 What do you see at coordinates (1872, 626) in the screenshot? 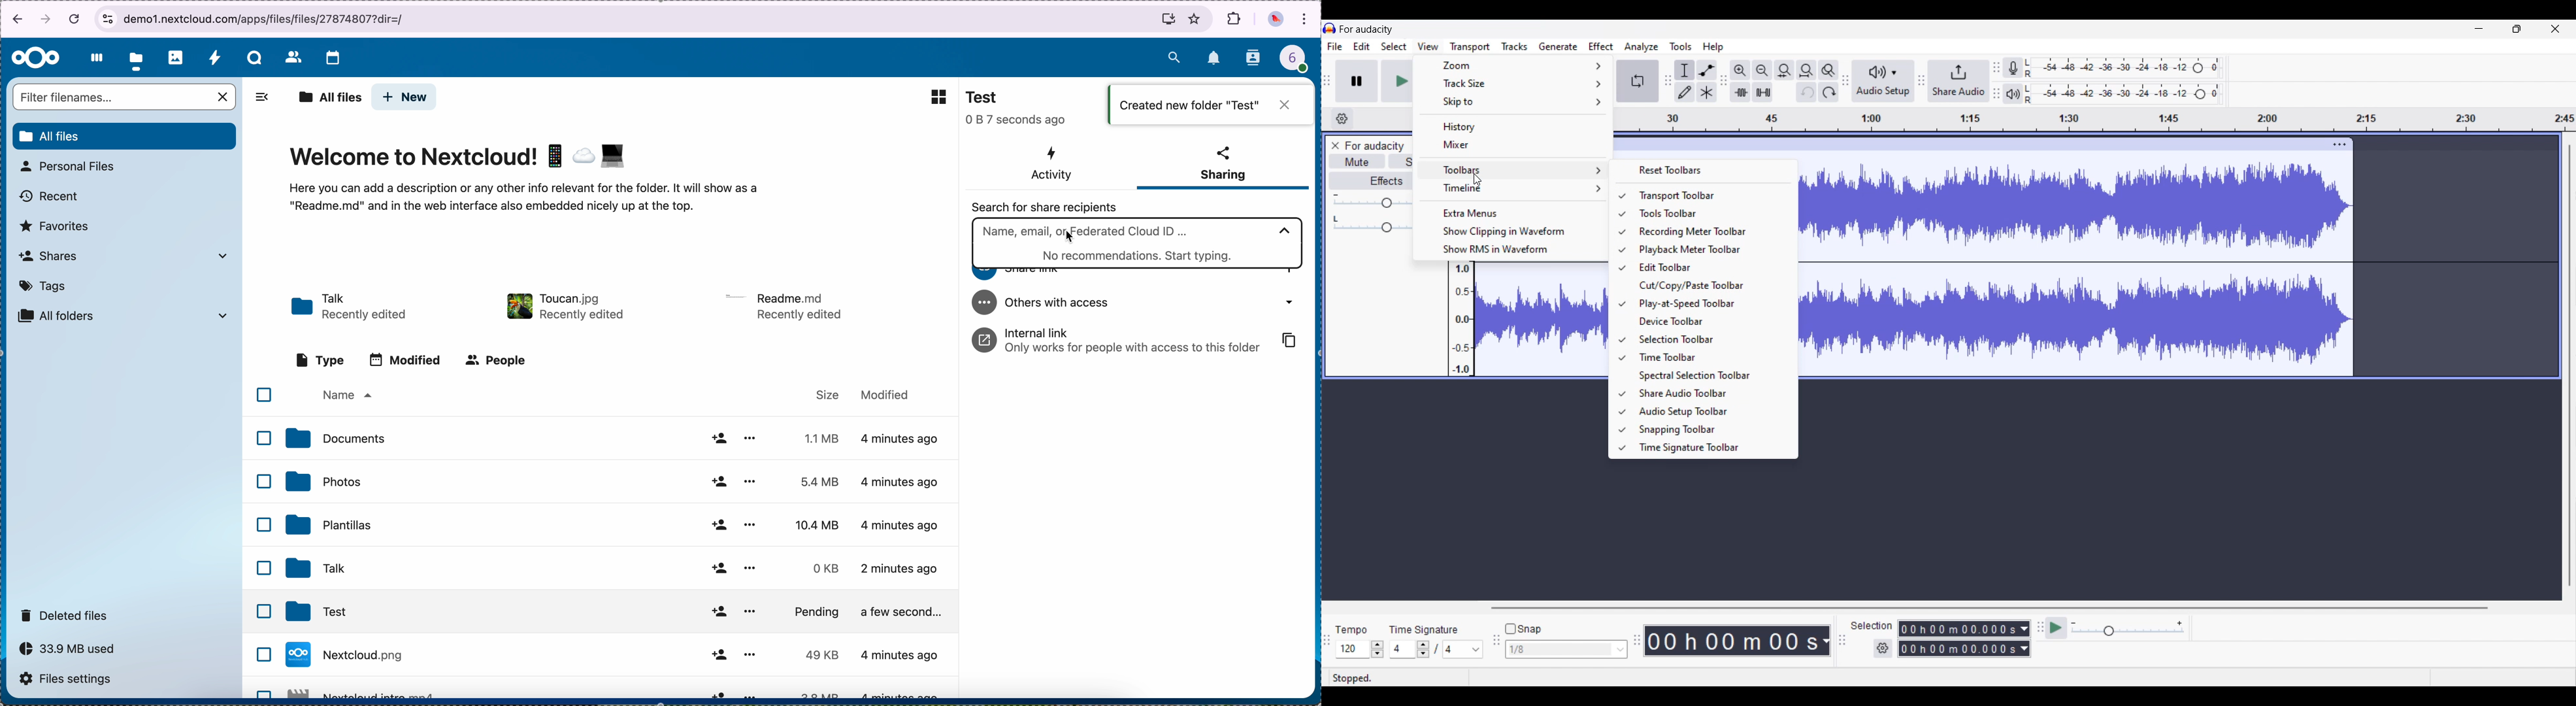
I see `selection` at bounding box center [1872, 626].